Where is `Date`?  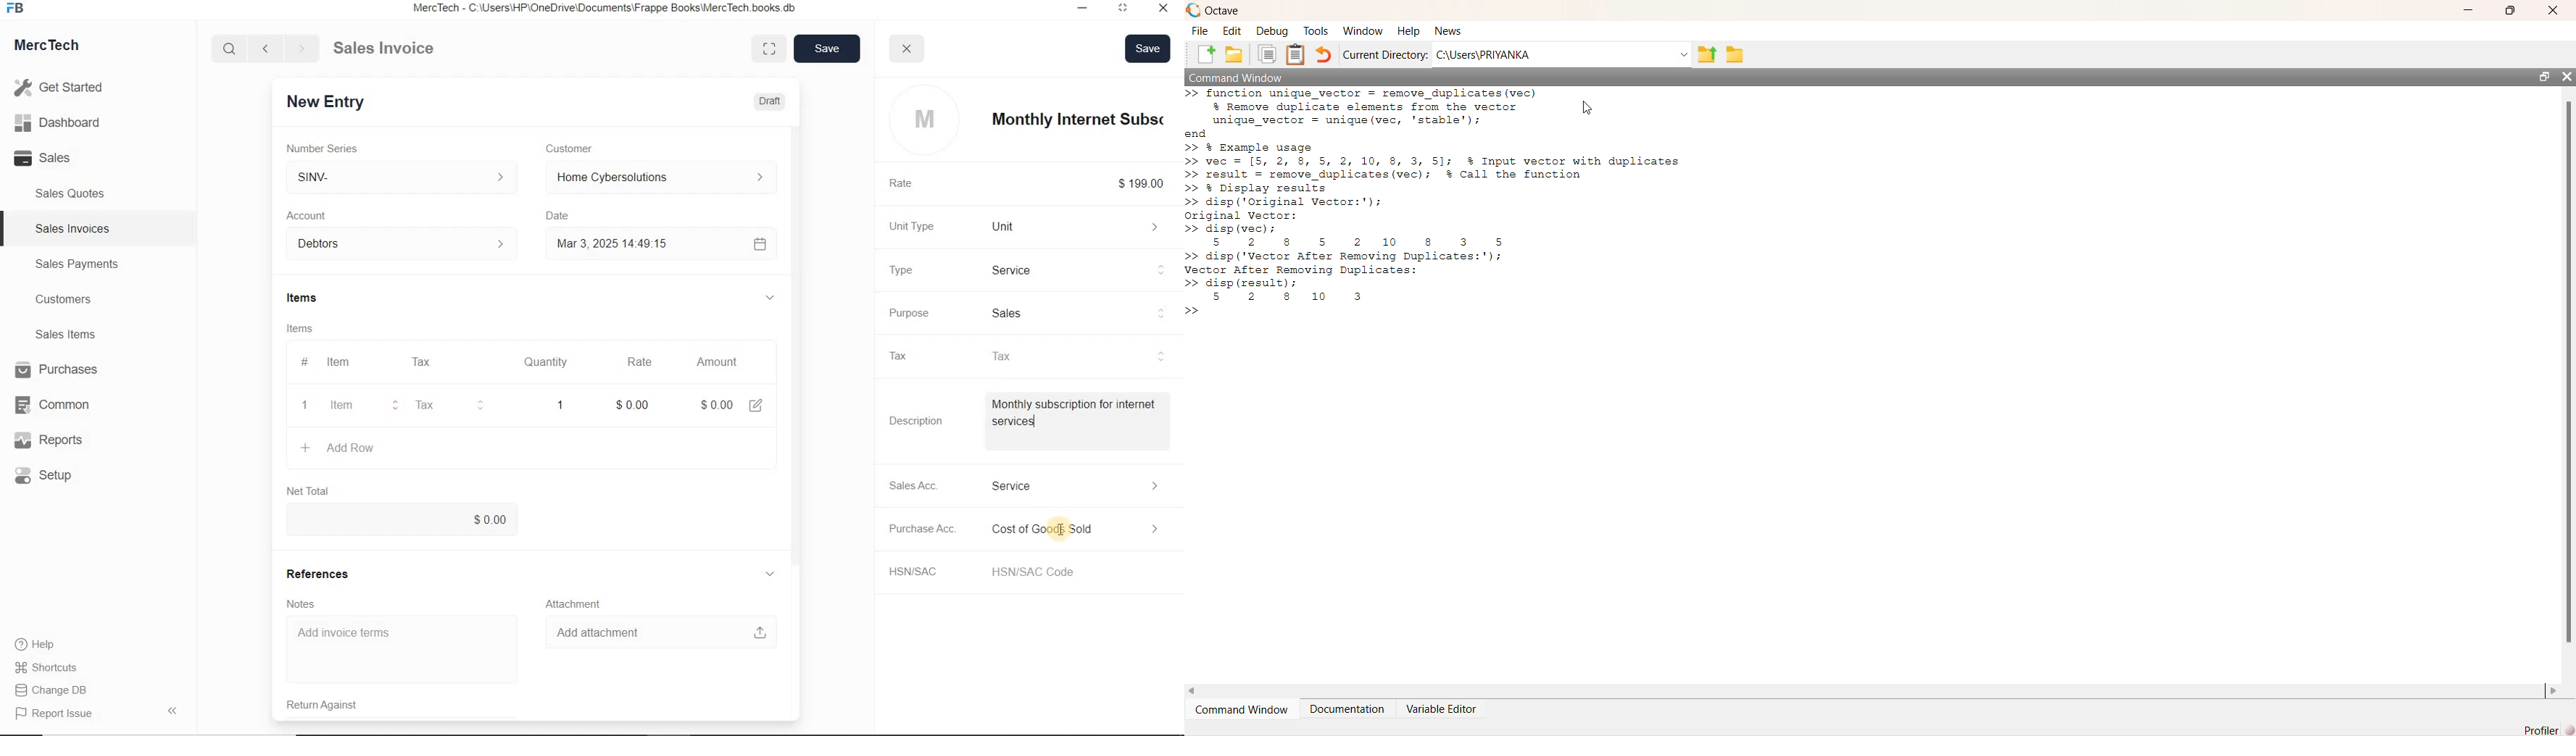 Date is located at coordinates (561, 216).